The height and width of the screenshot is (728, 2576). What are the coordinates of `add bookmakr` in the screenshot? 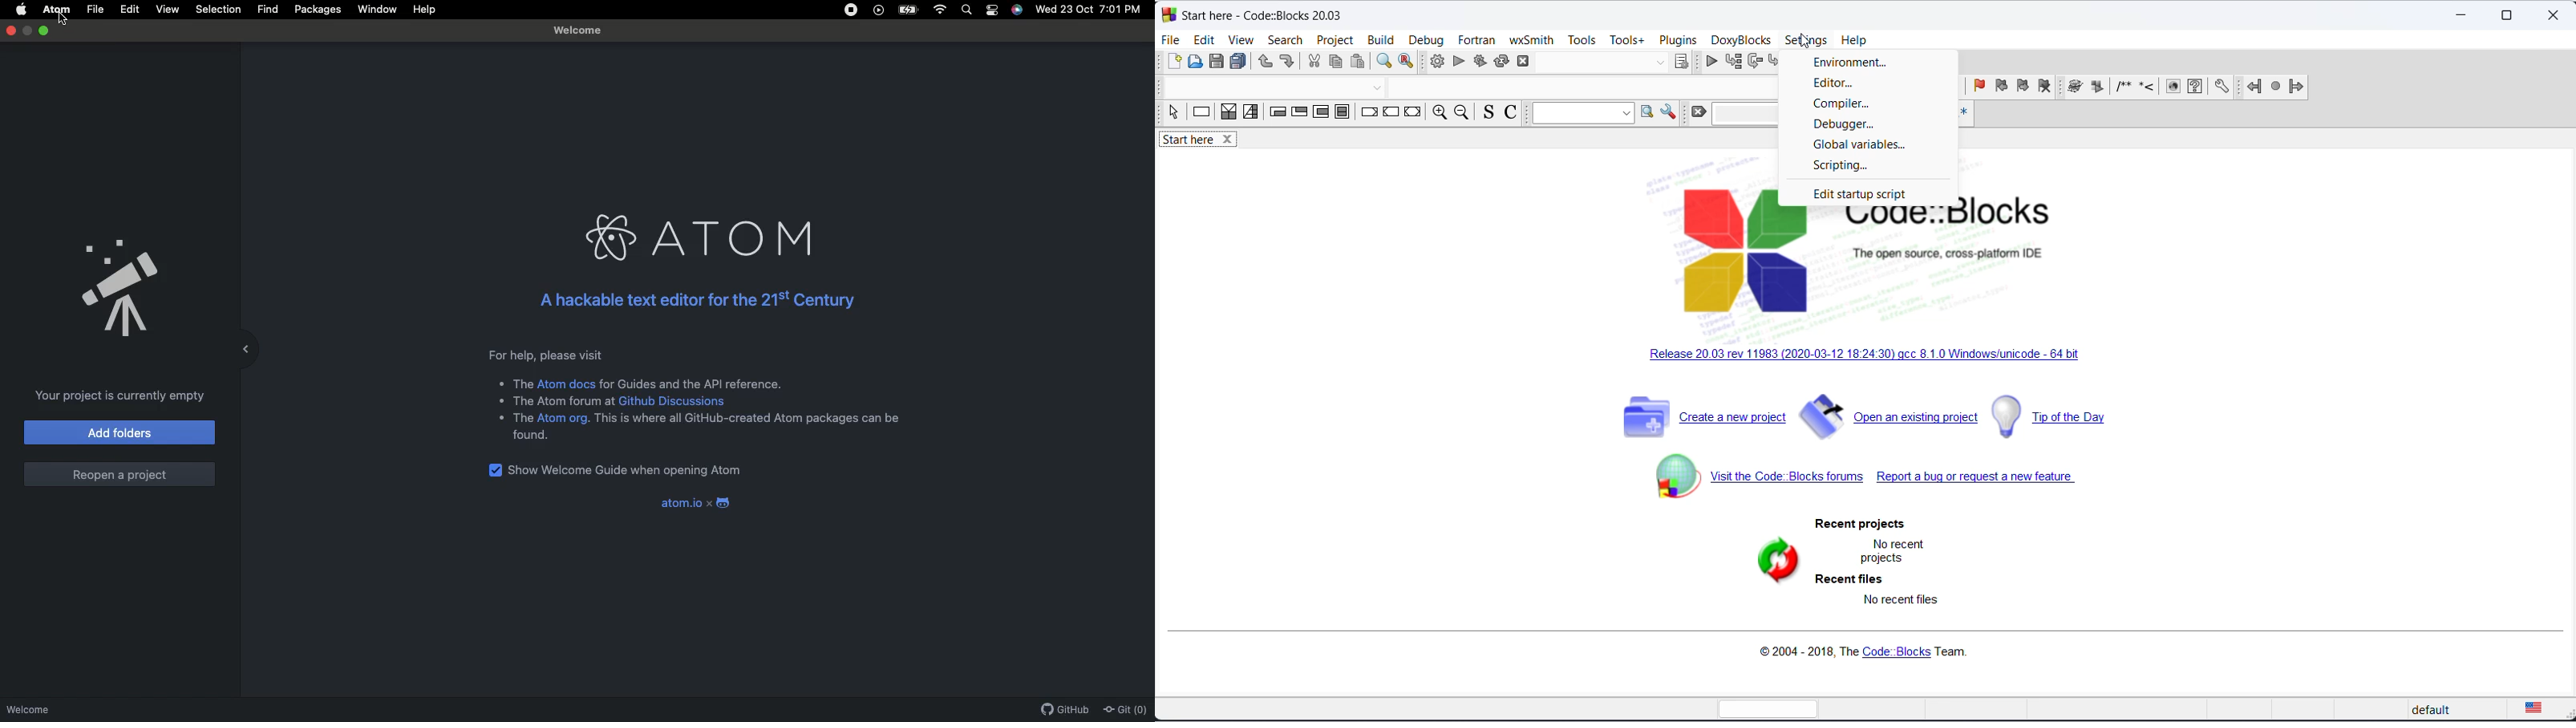 It's located at (1980, 86).